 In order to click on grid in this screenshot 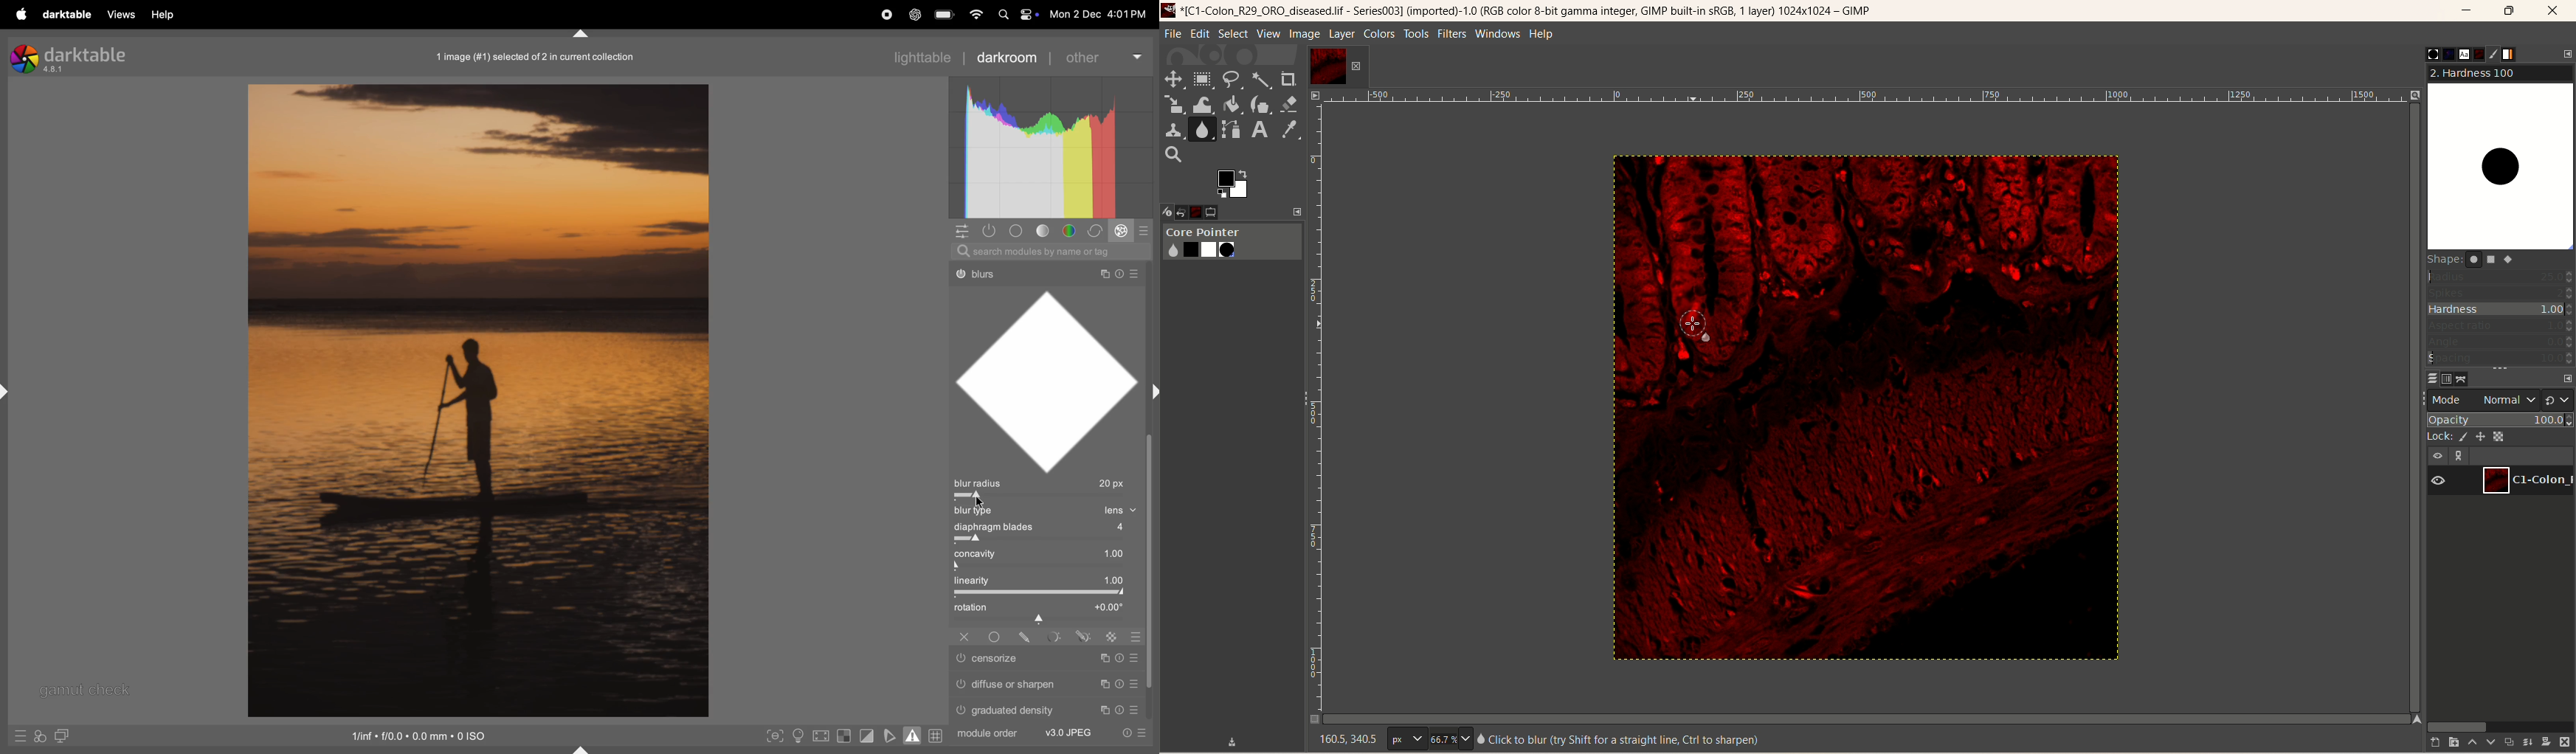, I will do `click(937, 736)`.